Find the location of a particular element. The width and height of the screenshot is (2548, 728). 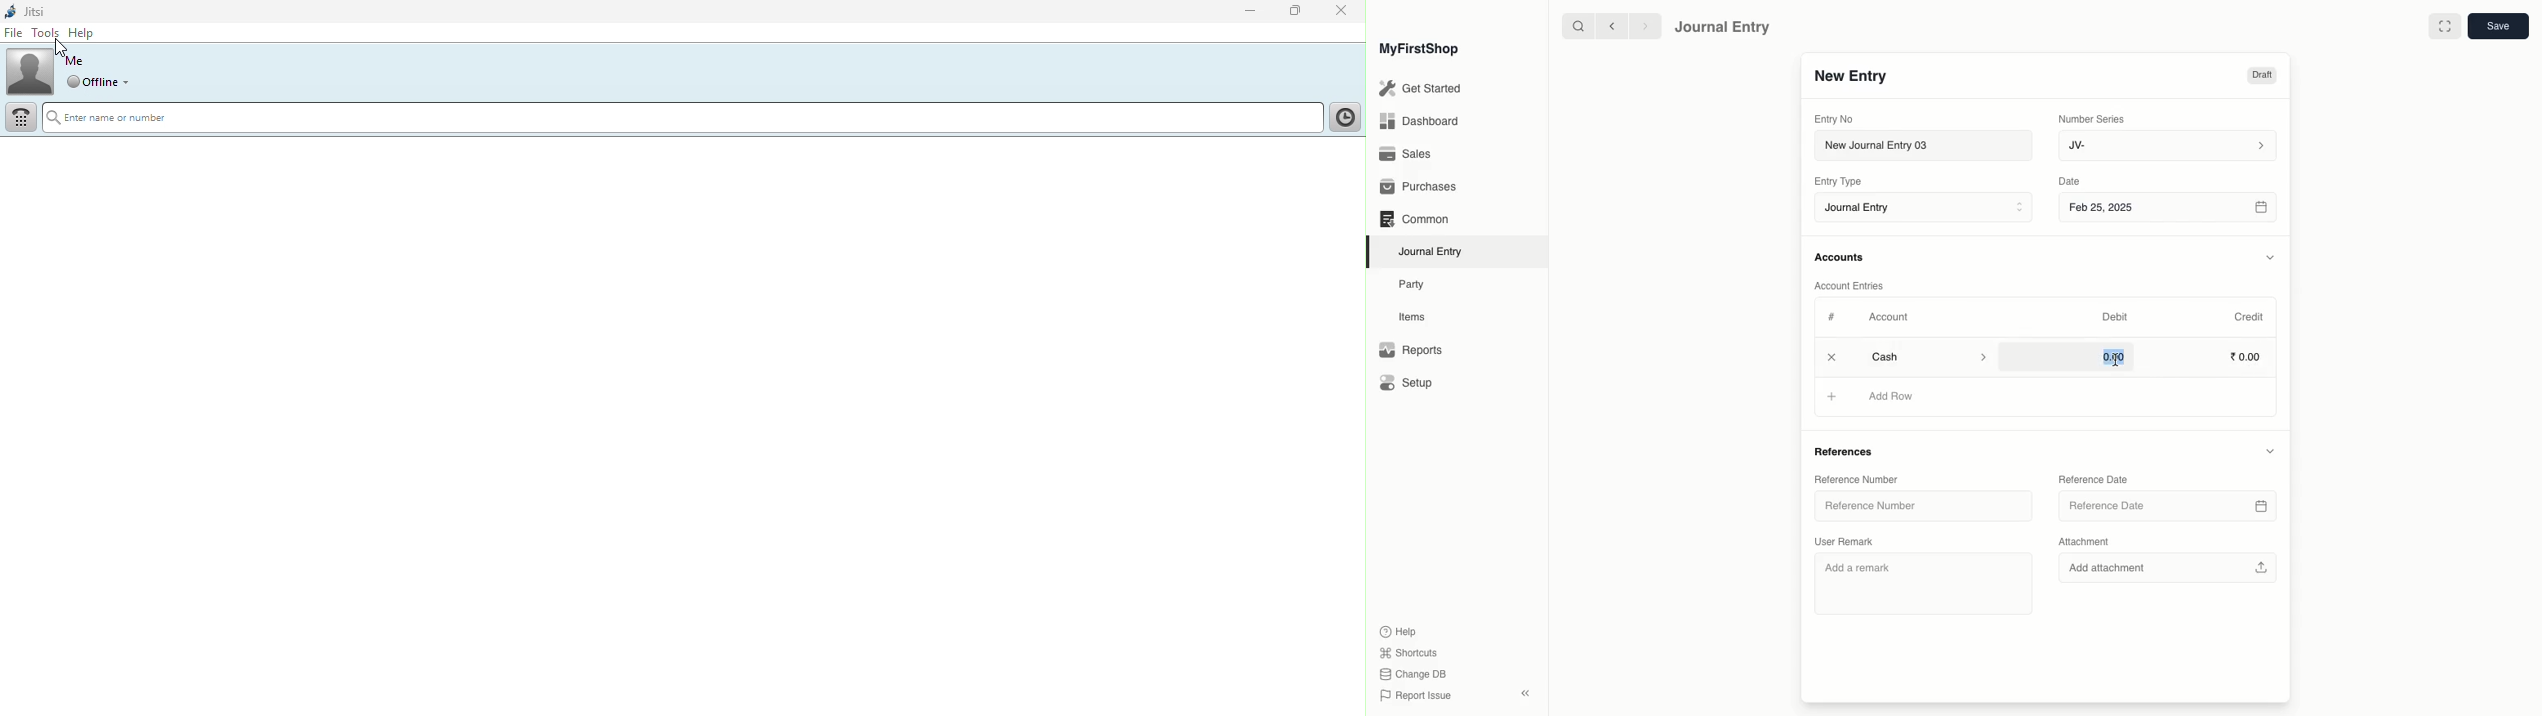

Add a remark is located at coordinates (1923, 583).